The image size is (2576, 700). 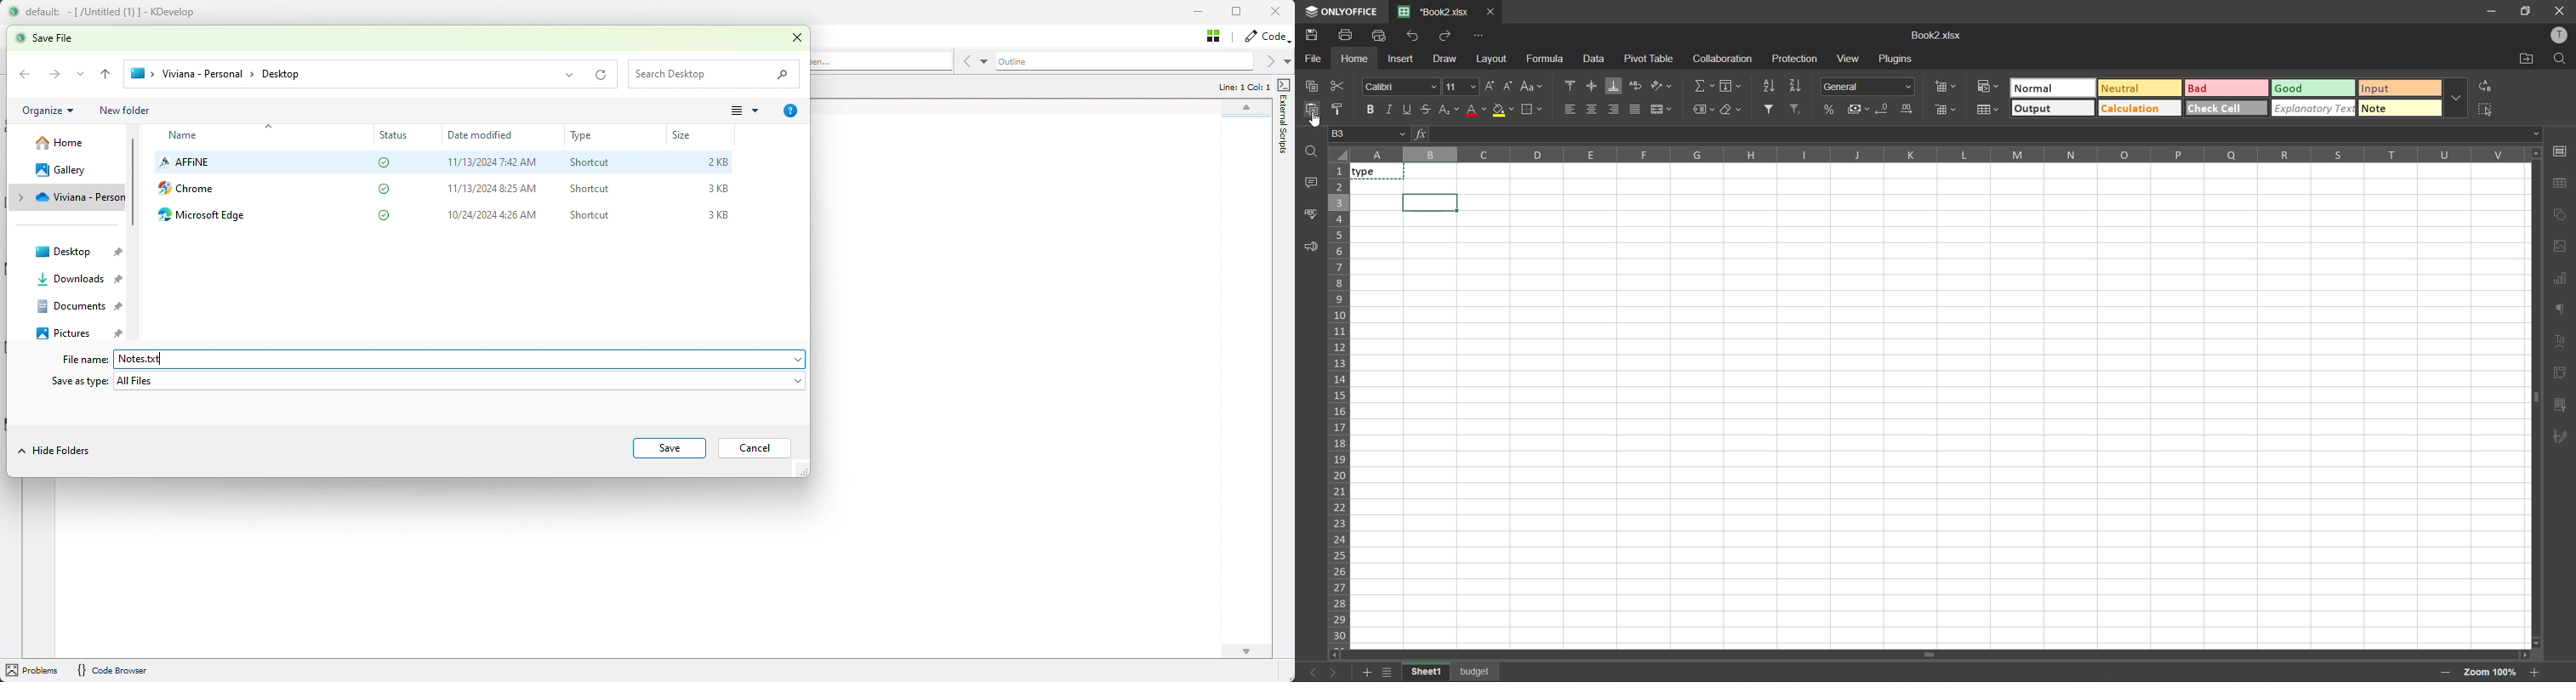 What do you see at coordinates (2314, 108) in the screenshot?
I see `explanatory text` at bounding box center [2314, 108].